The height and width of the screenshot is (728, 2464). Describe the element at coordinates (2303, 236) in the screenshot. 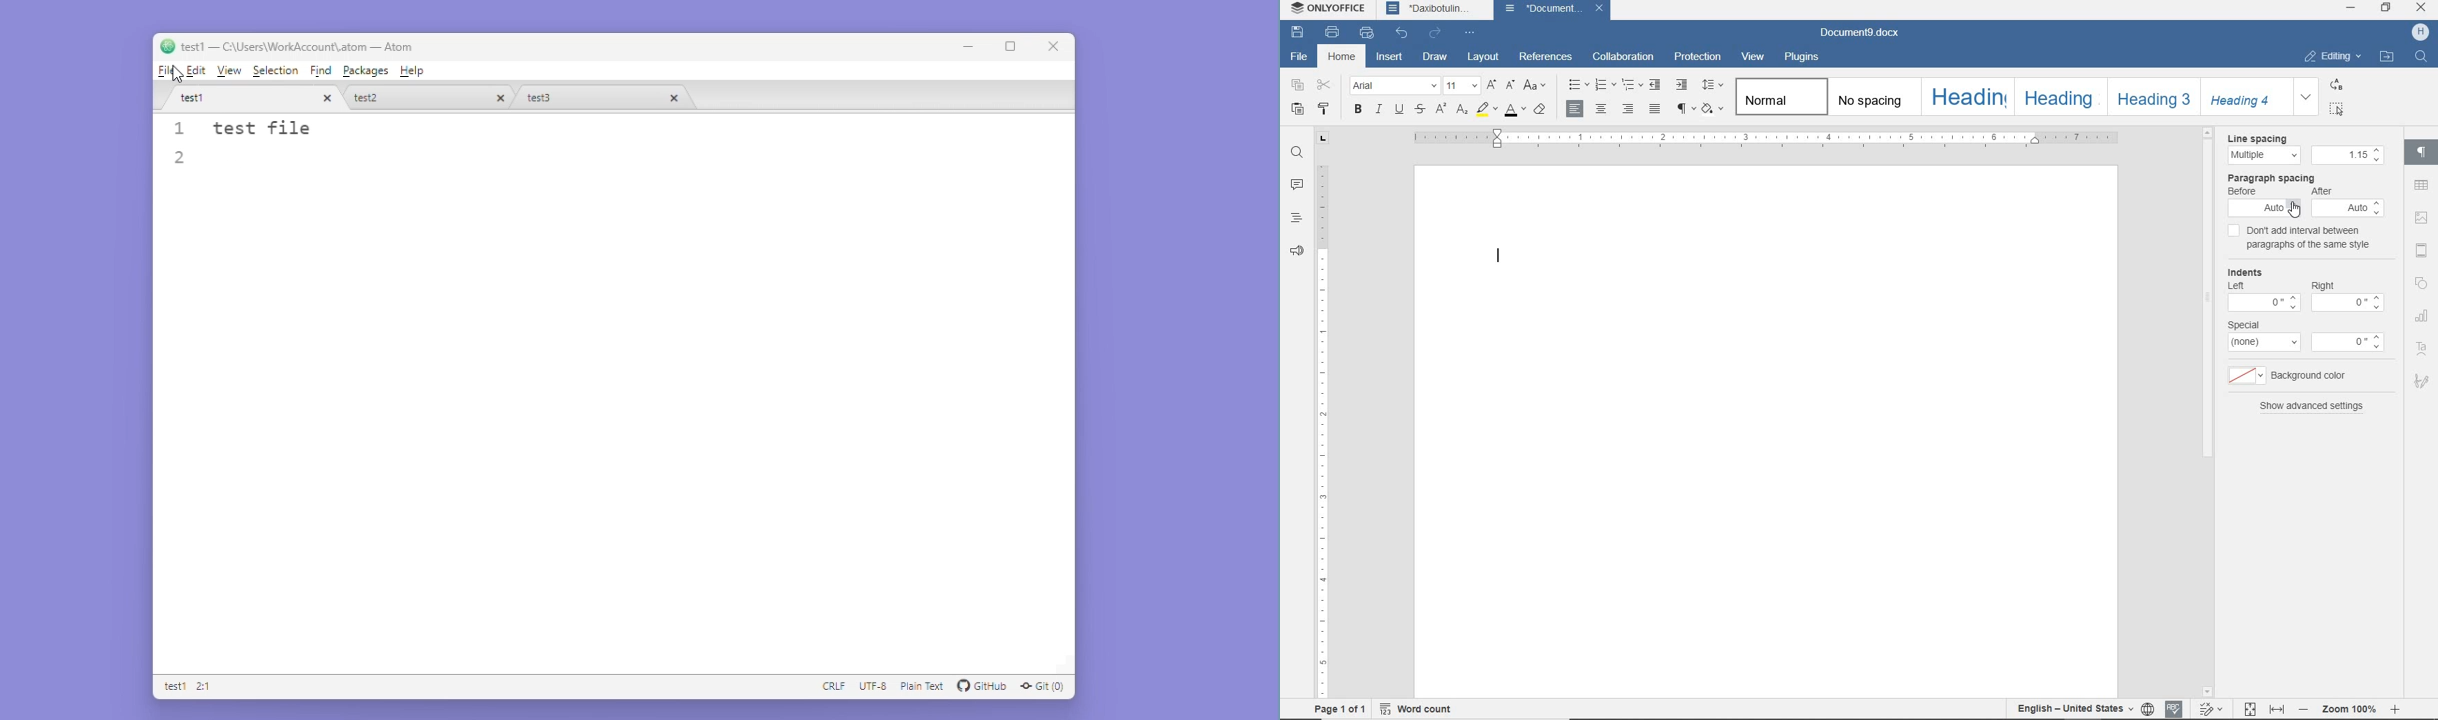

I see `don't add interval between paragraphs of the same style` at that location.